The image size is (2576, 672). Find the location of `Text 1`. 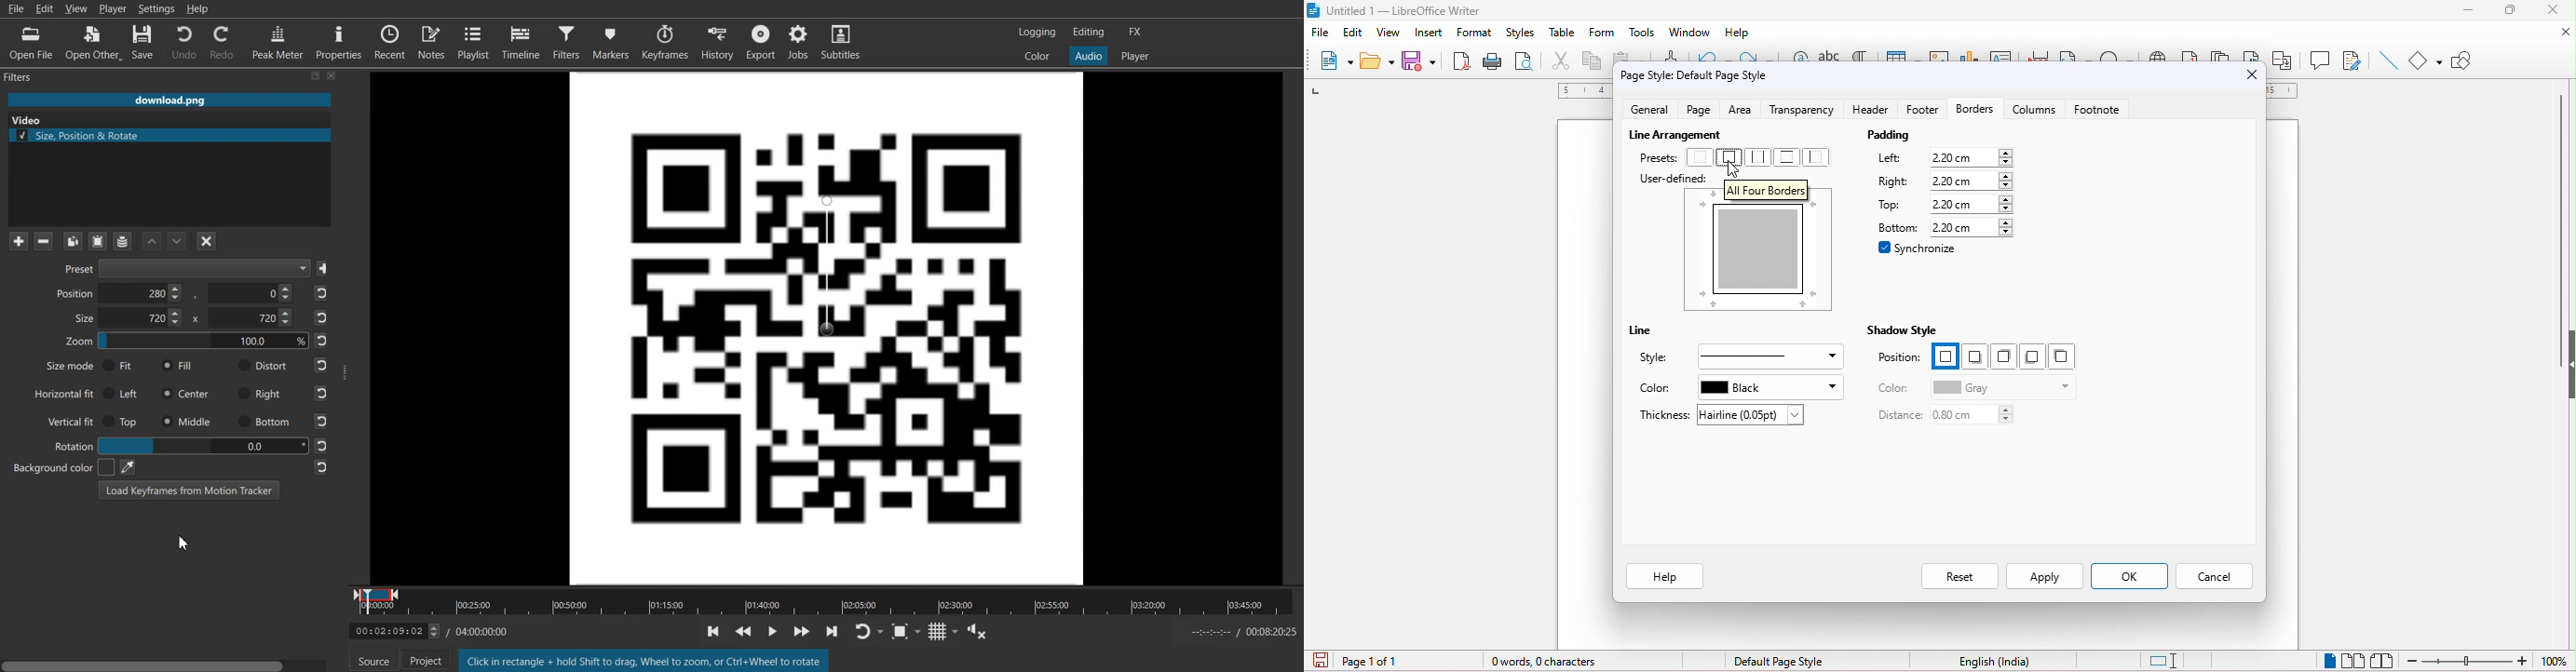

Text 1 is located at coordinates (24, 77).